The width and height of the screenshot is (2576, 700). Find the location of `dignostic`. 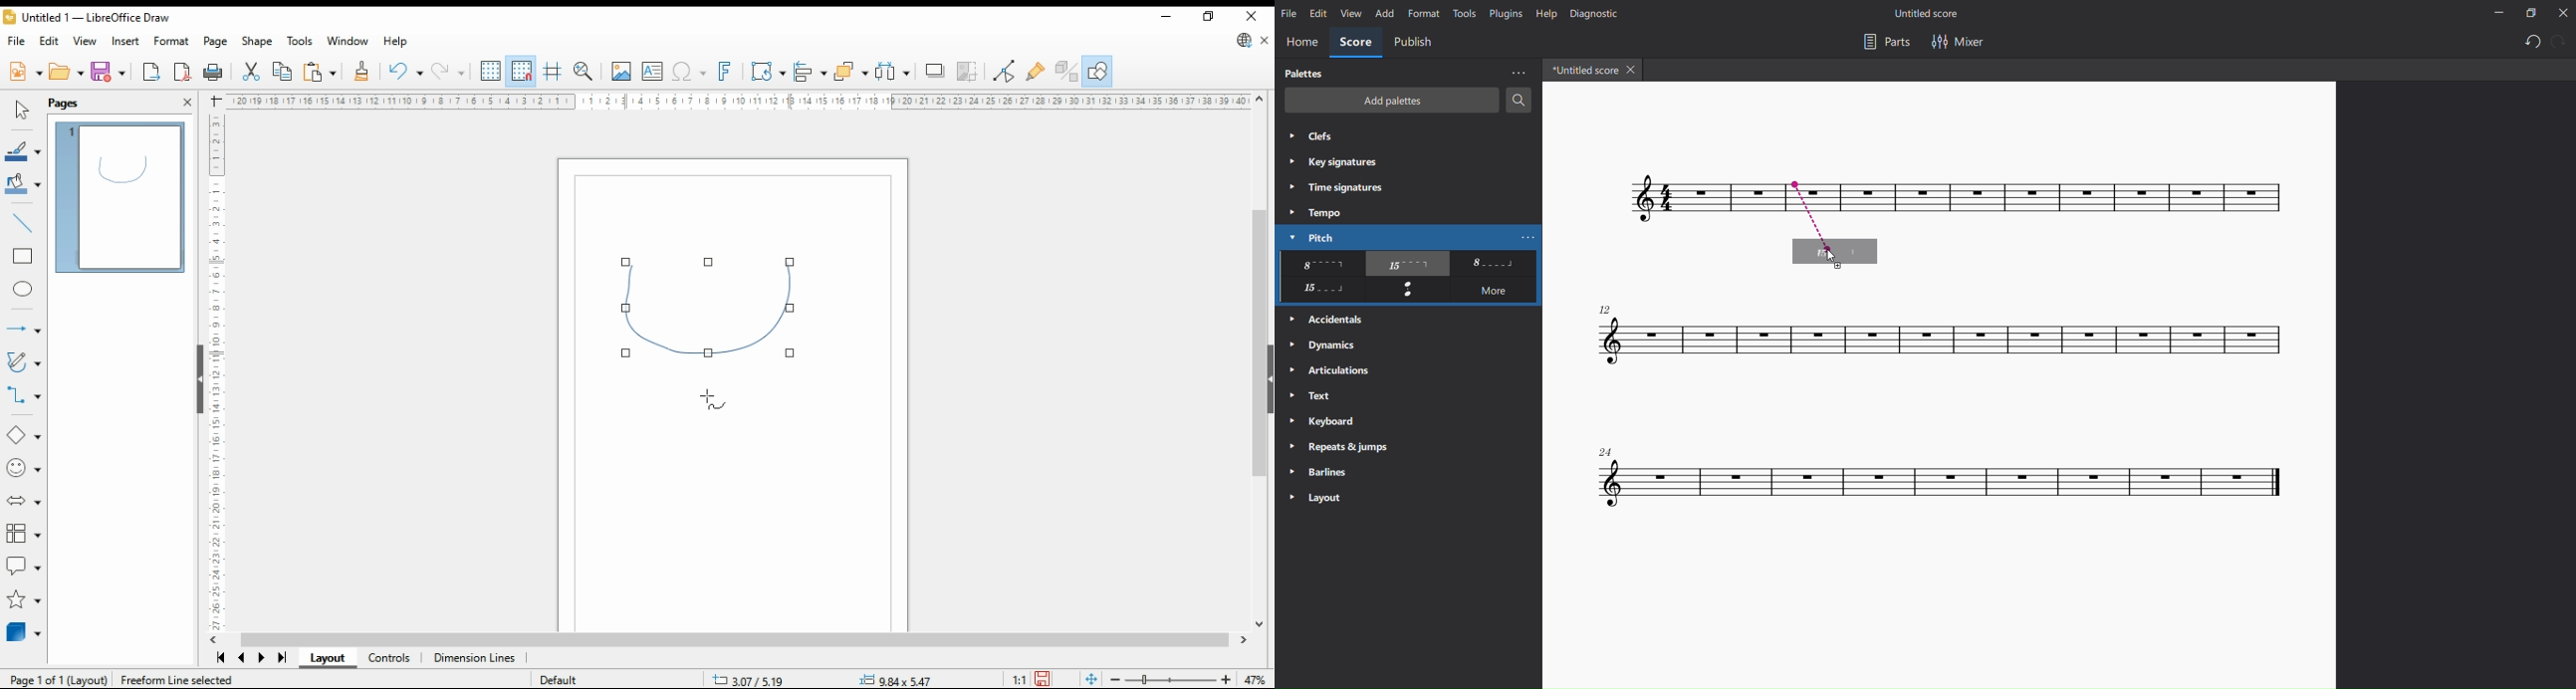

dignostic is located at coordinates (1599, 15).